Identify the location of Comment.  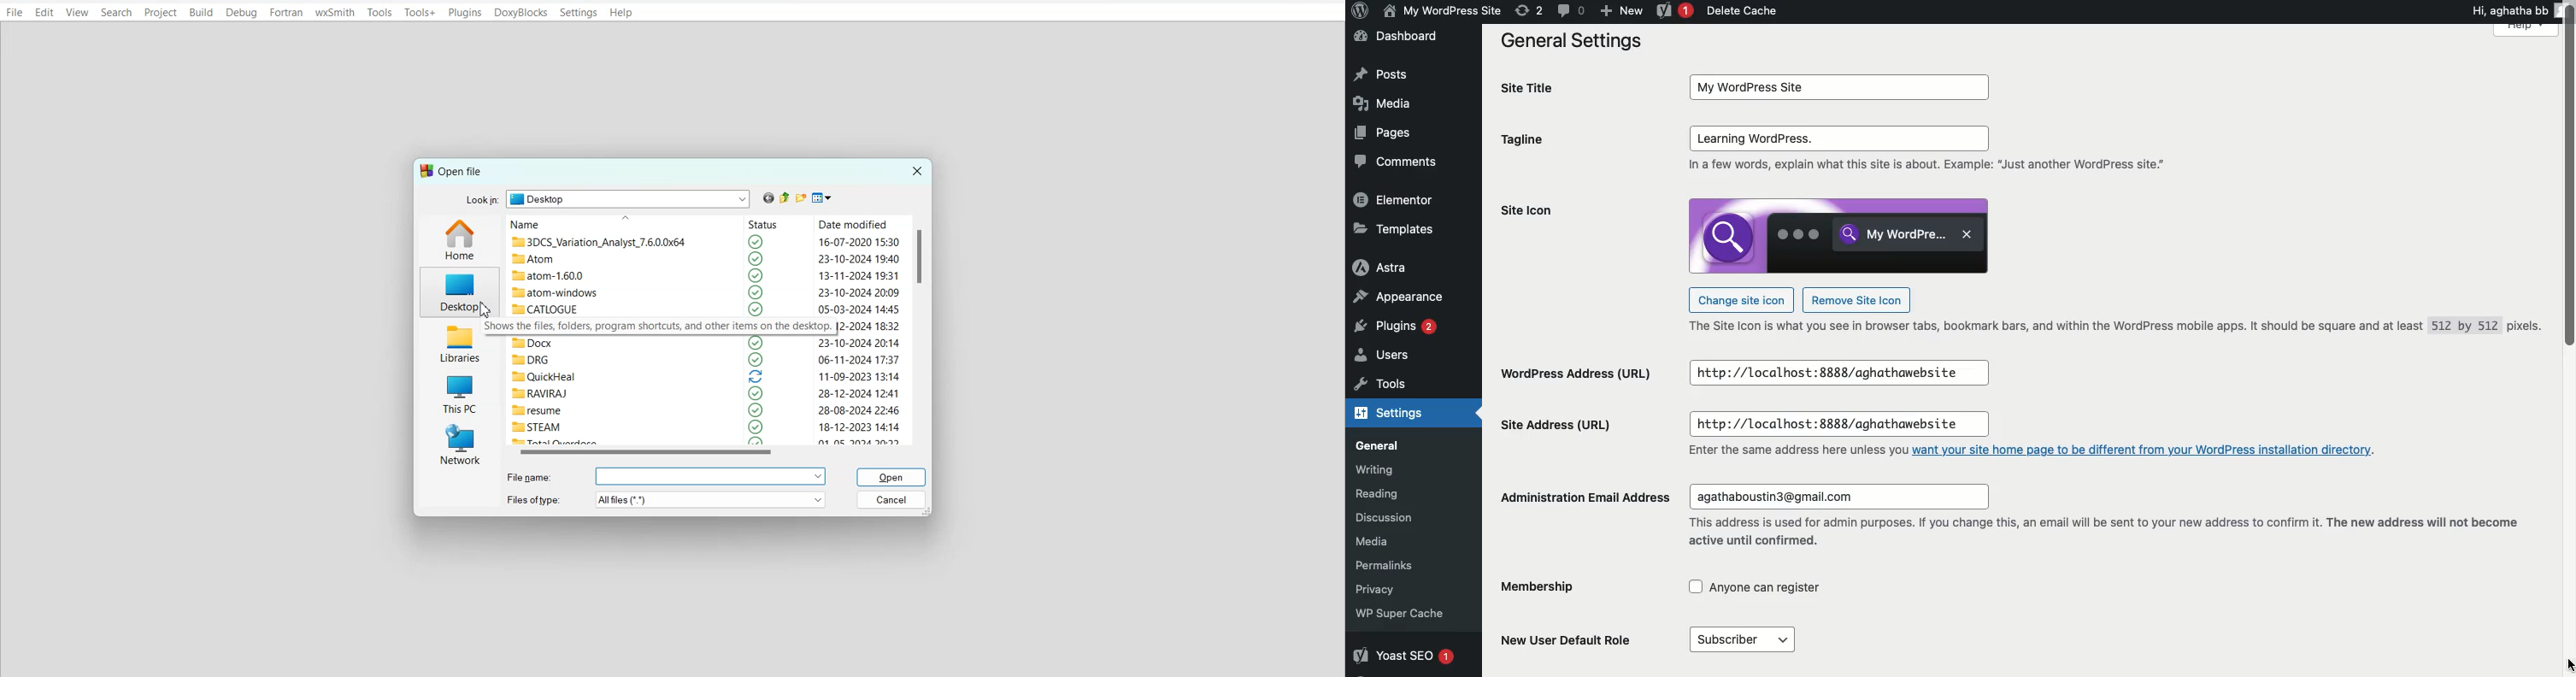
(1397, 168).